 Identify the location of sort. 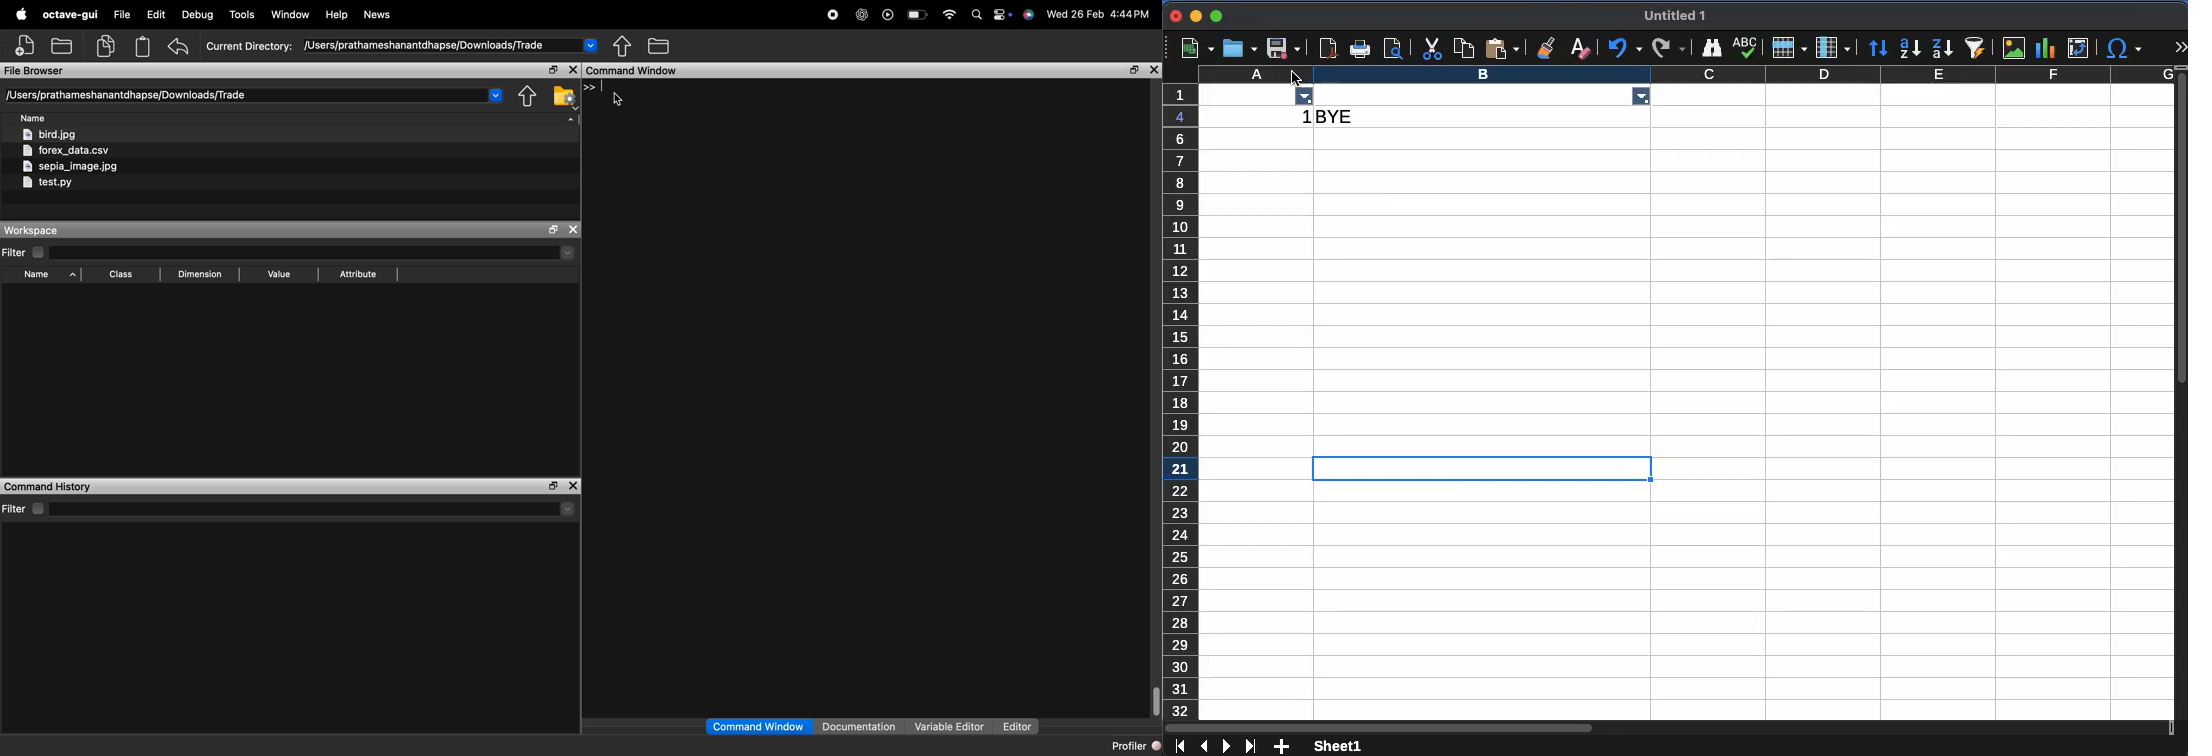
(1879, 50).